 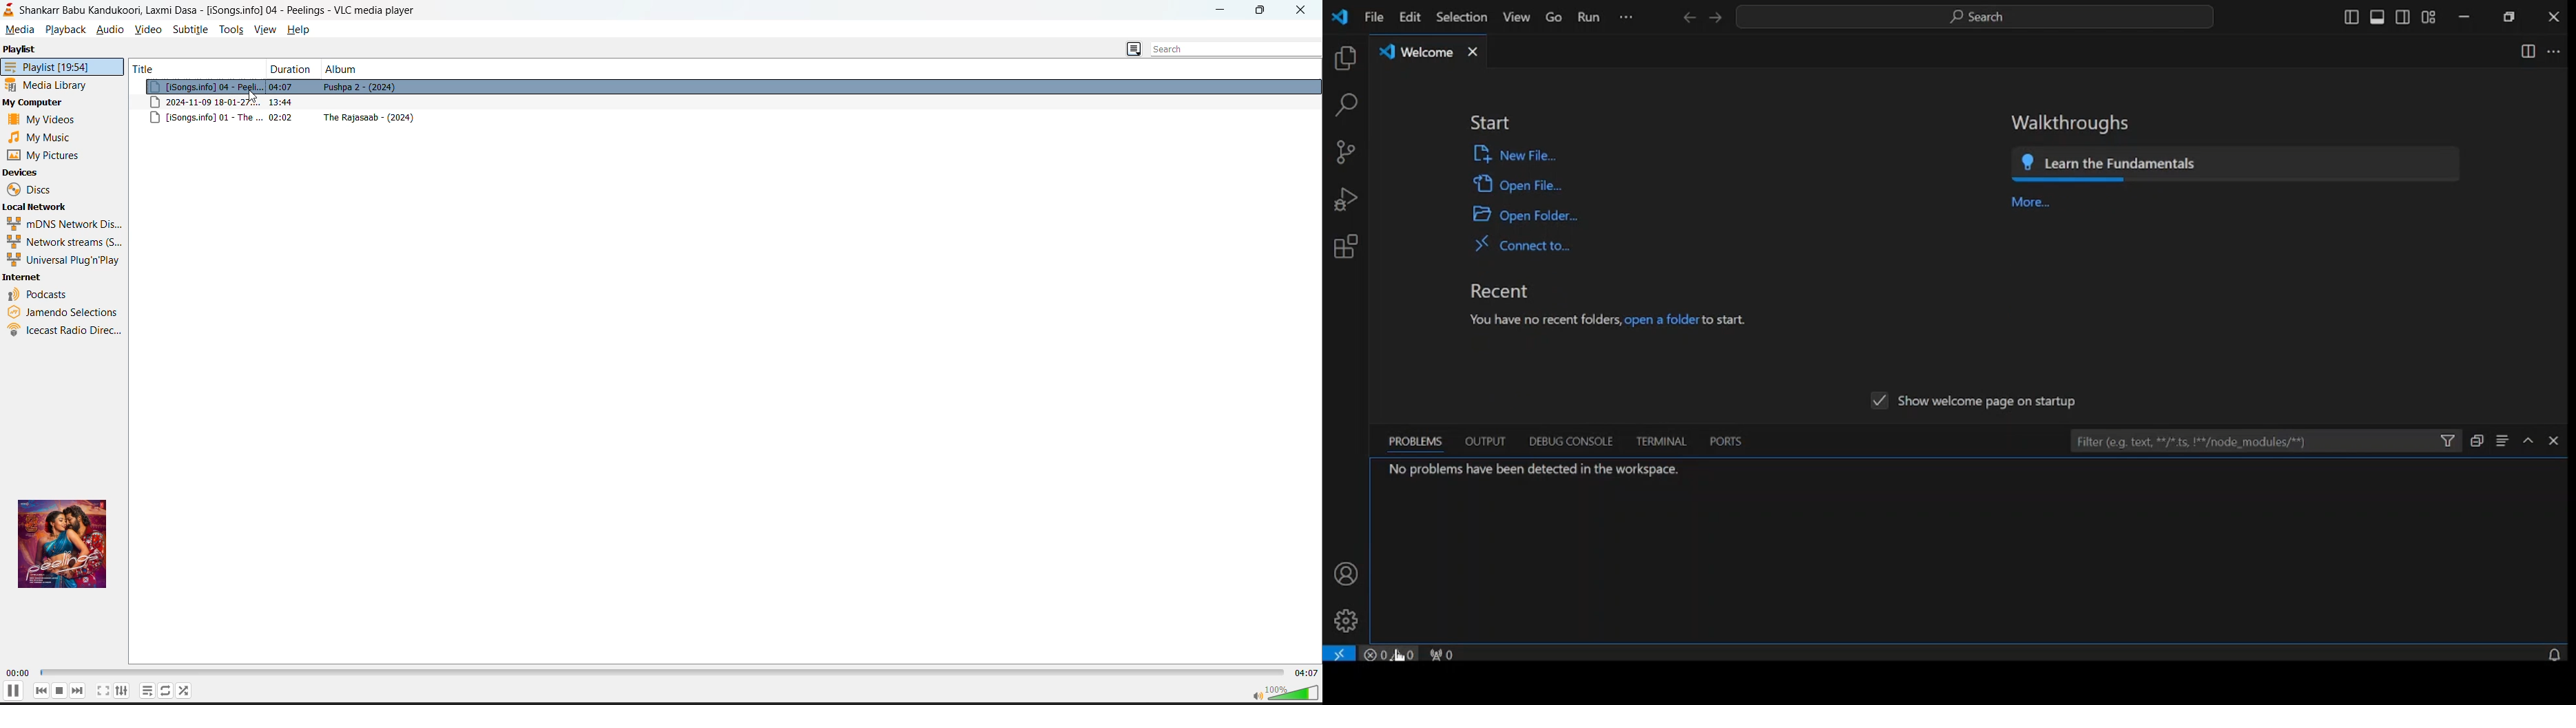 I want to click on problems panel, so click(x=1392, y=654).